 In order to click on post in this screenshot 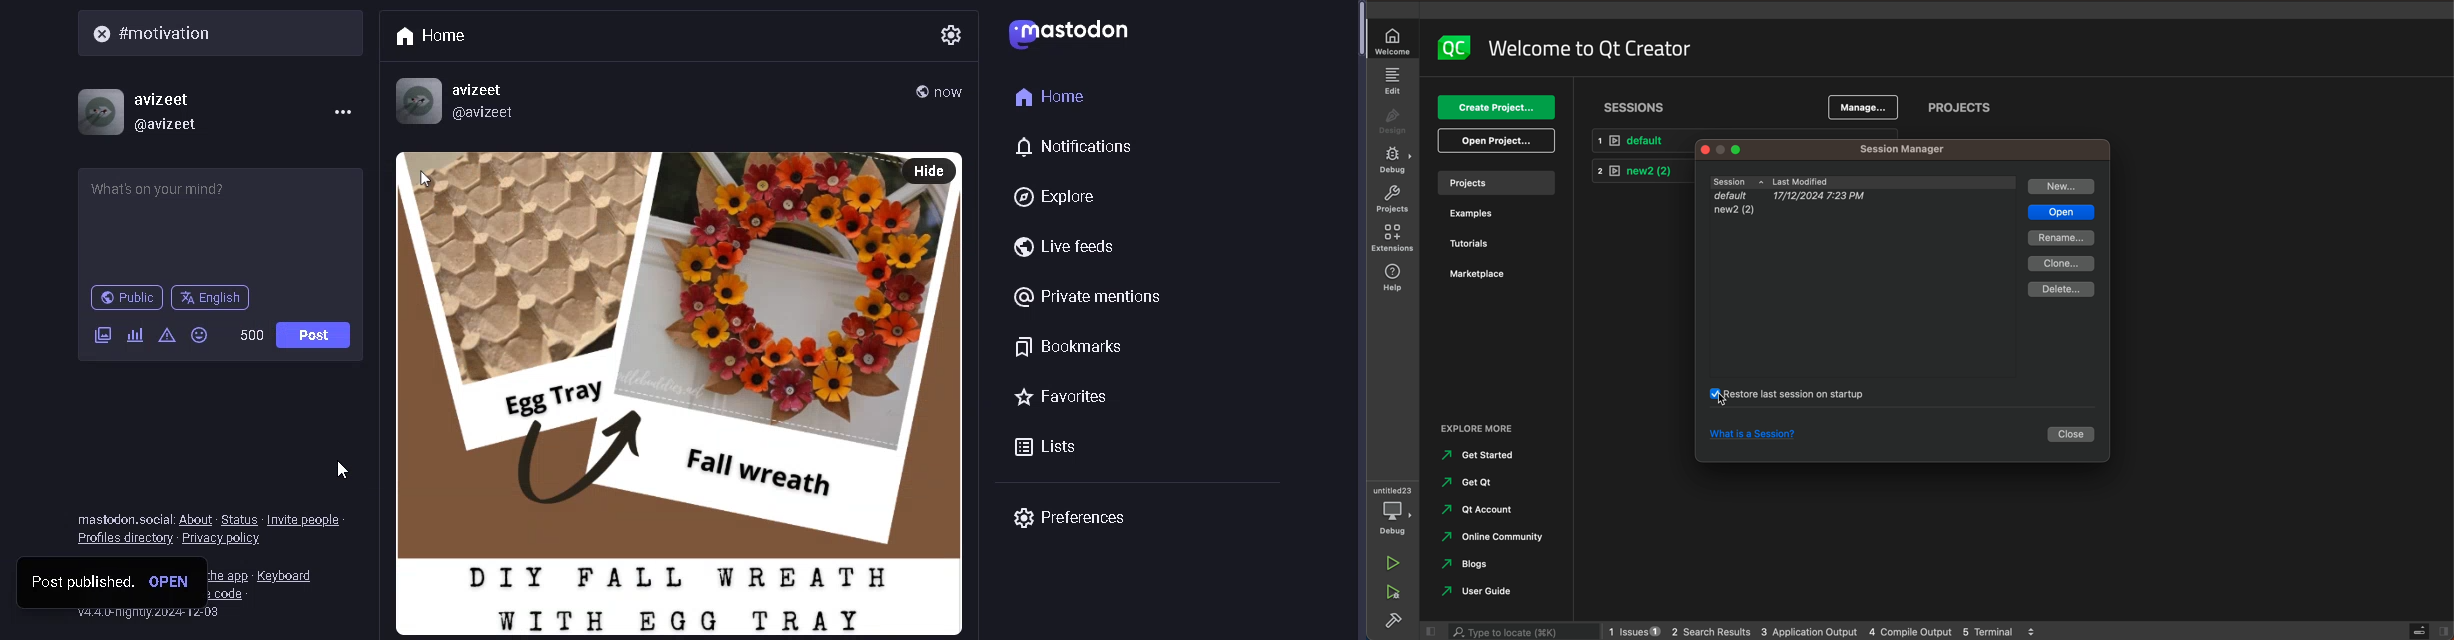, I will do `click(316, 338)`.